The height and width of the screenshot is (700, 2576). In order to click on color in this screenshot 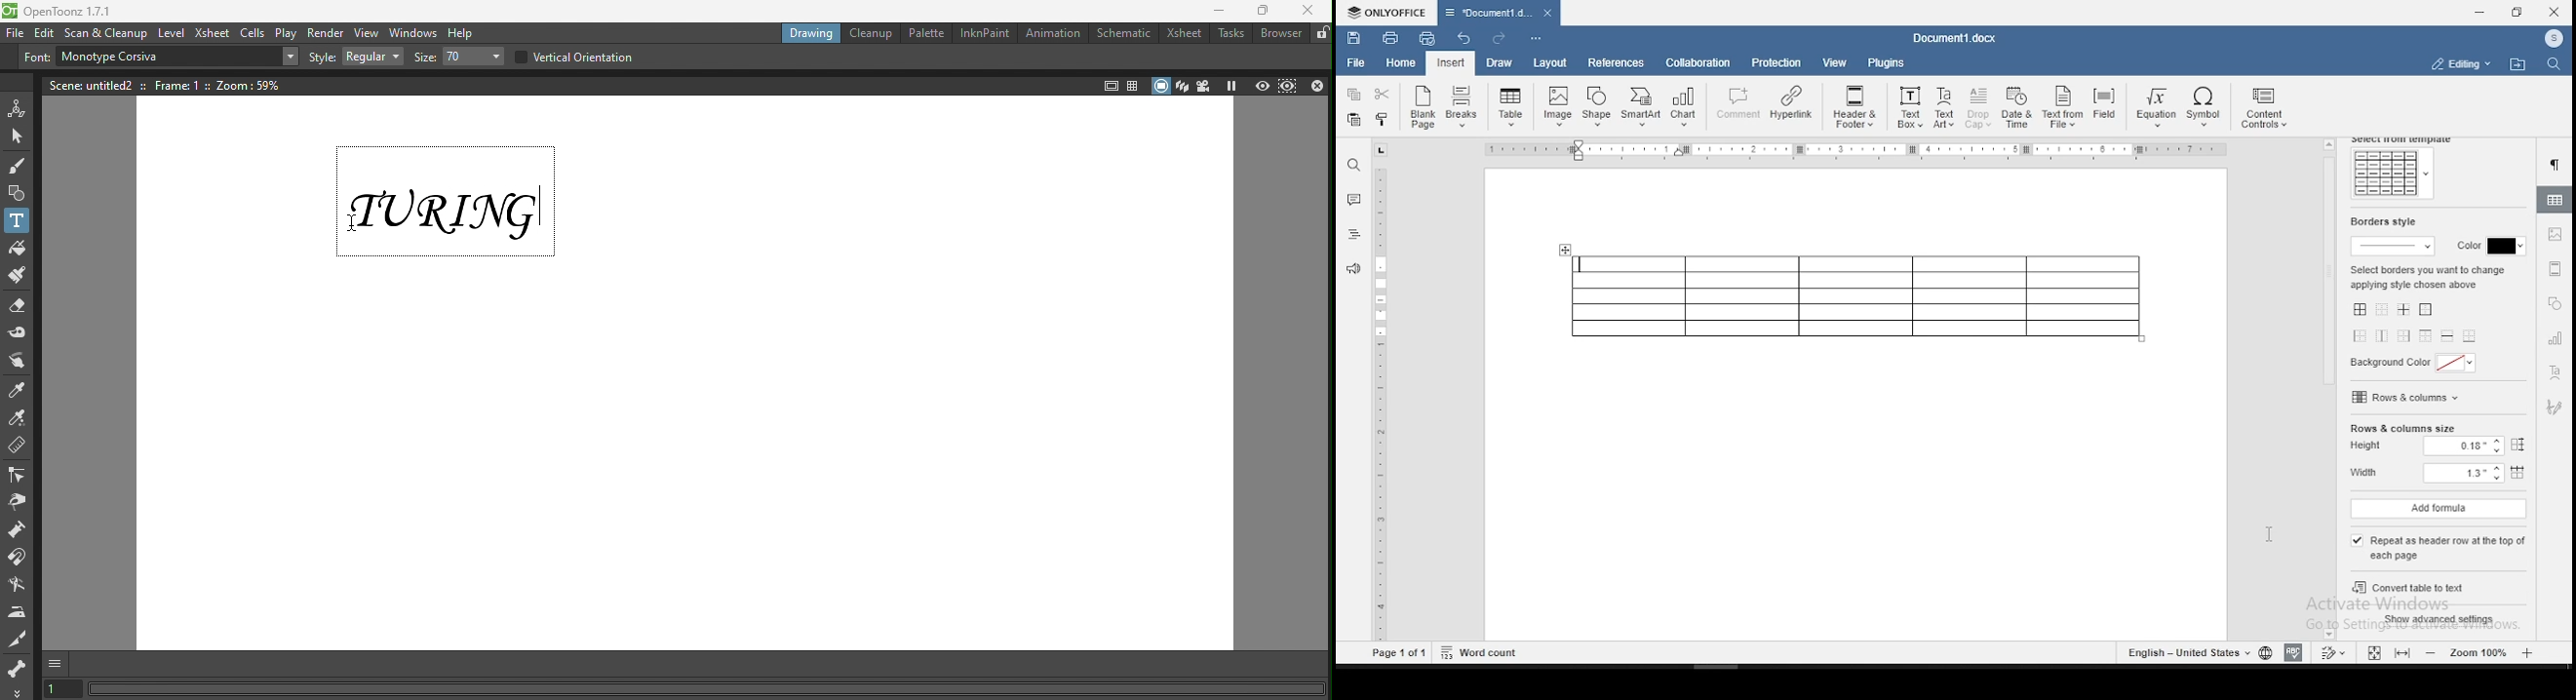, I will do `click(2487, 247)`.